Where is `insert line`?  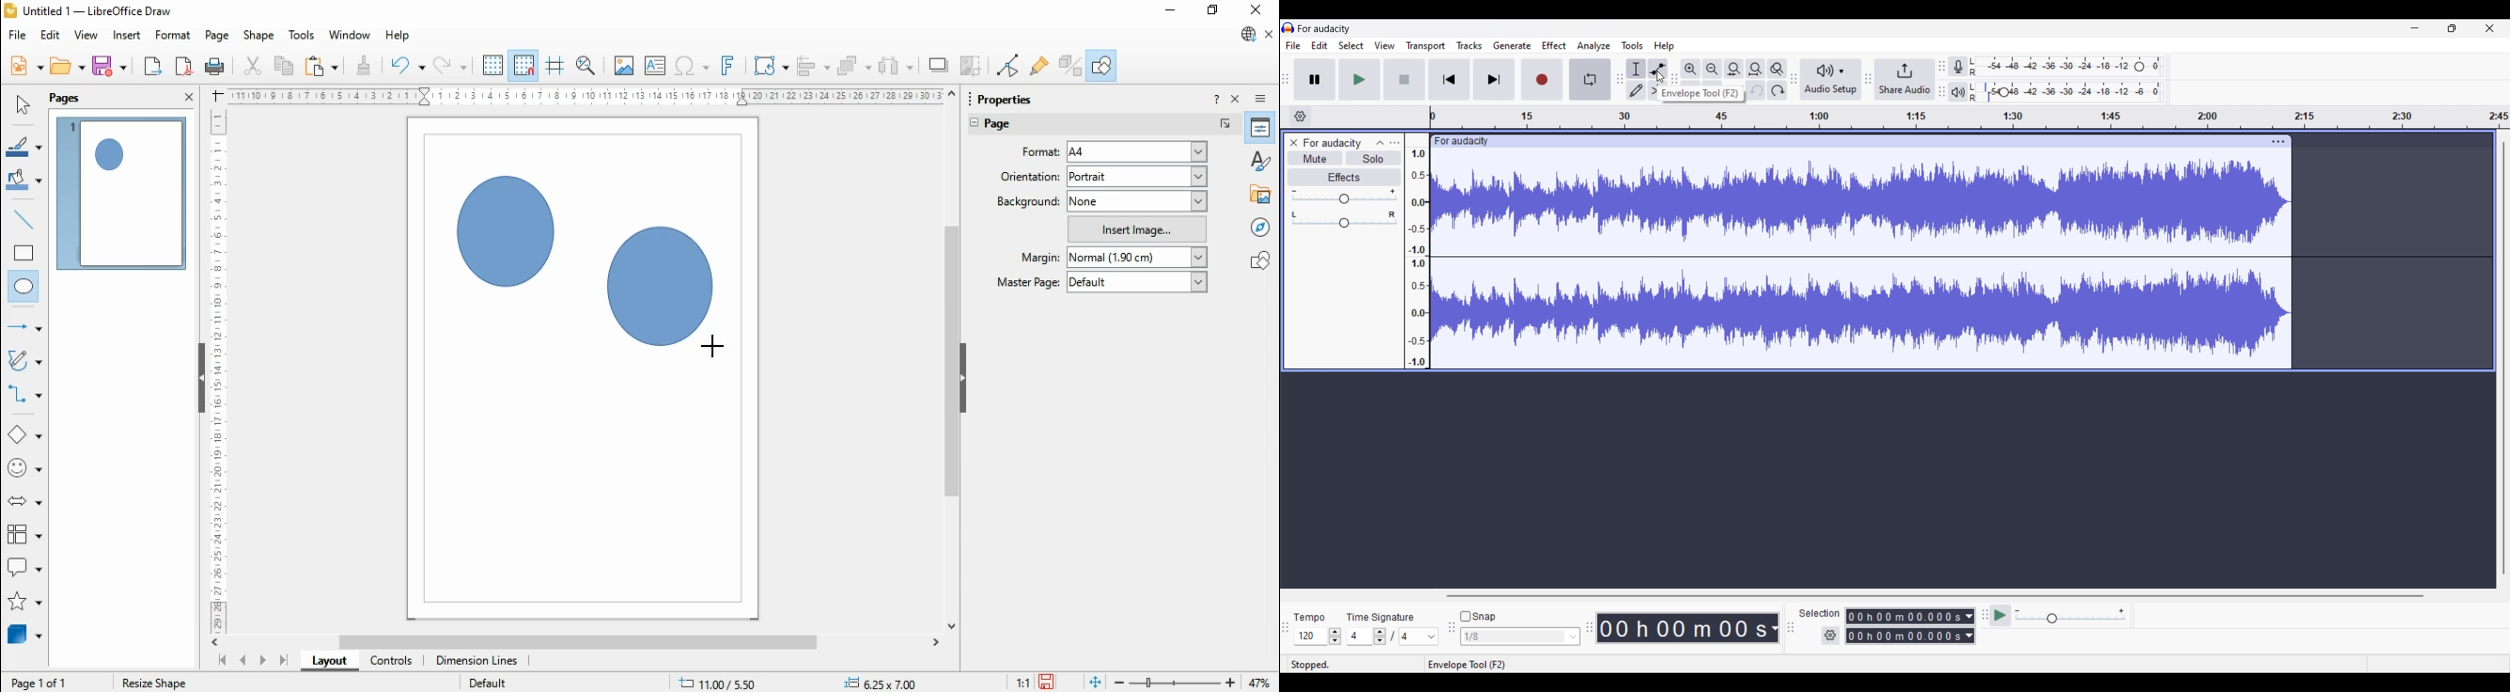
insert line is located at coordinates (26, 220).